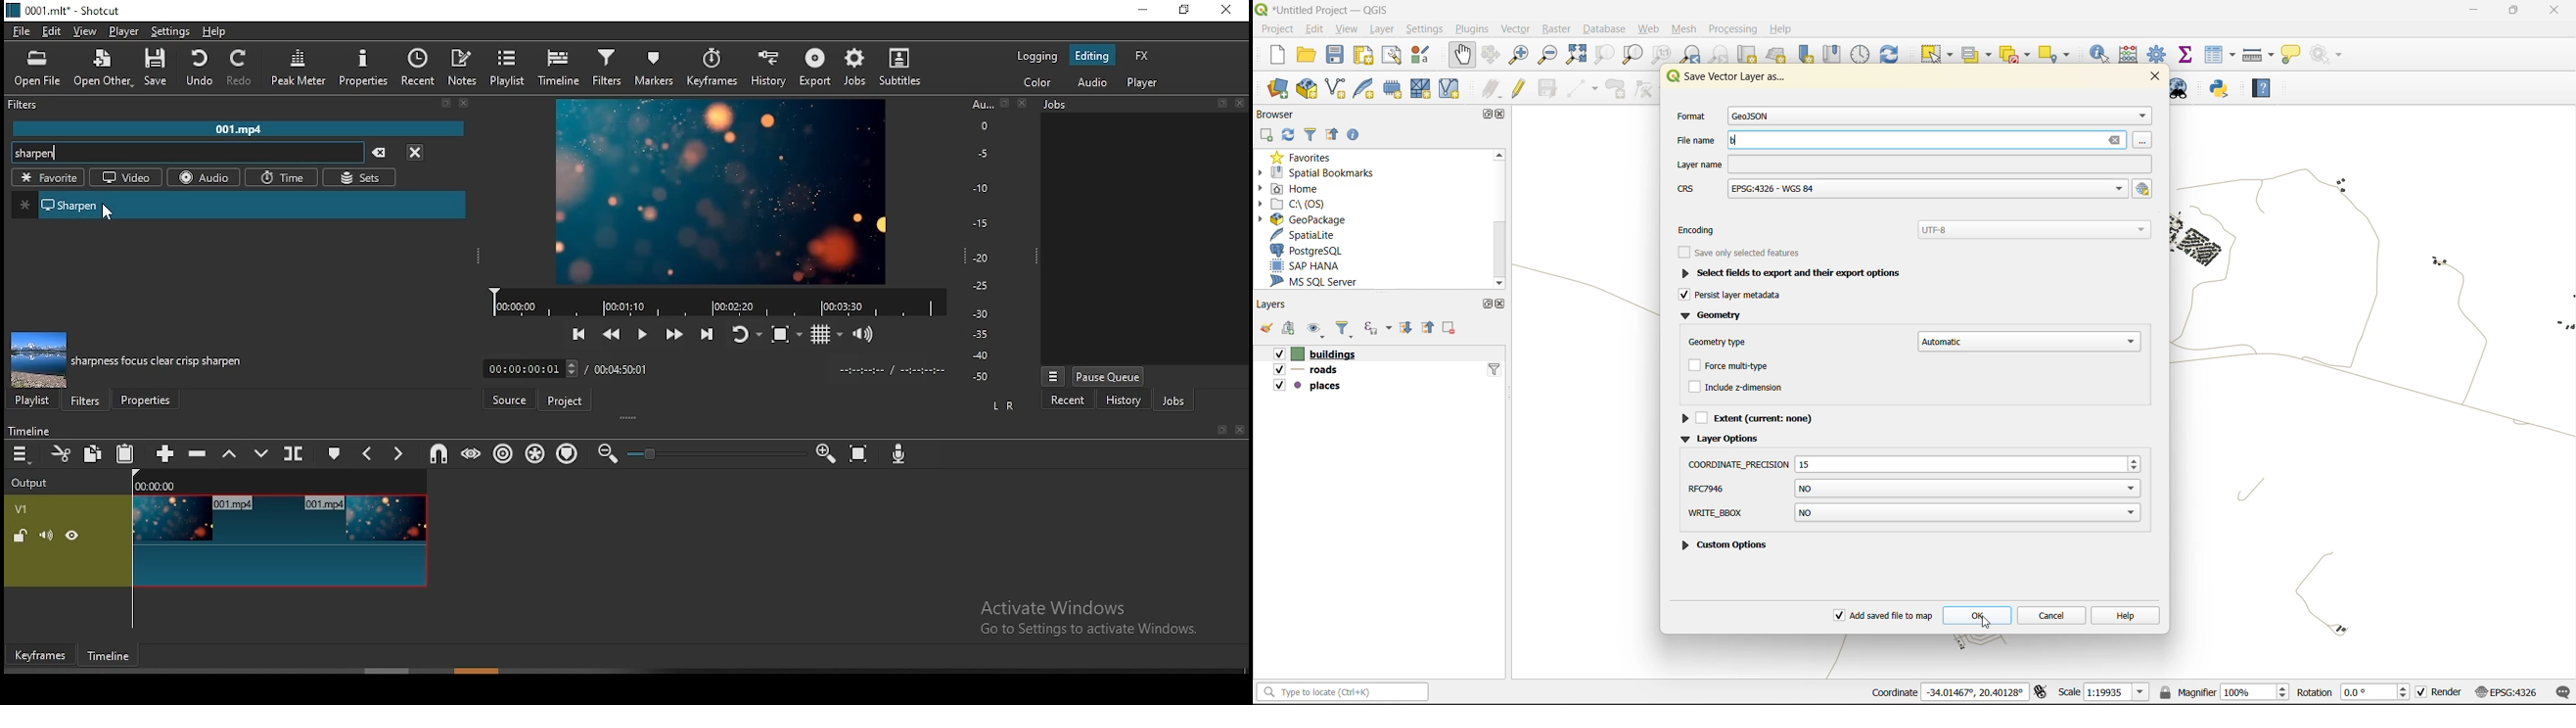  Describe the element at coordinates (1448, 89) in the screenshot. I see `new virtual layer` at that location.